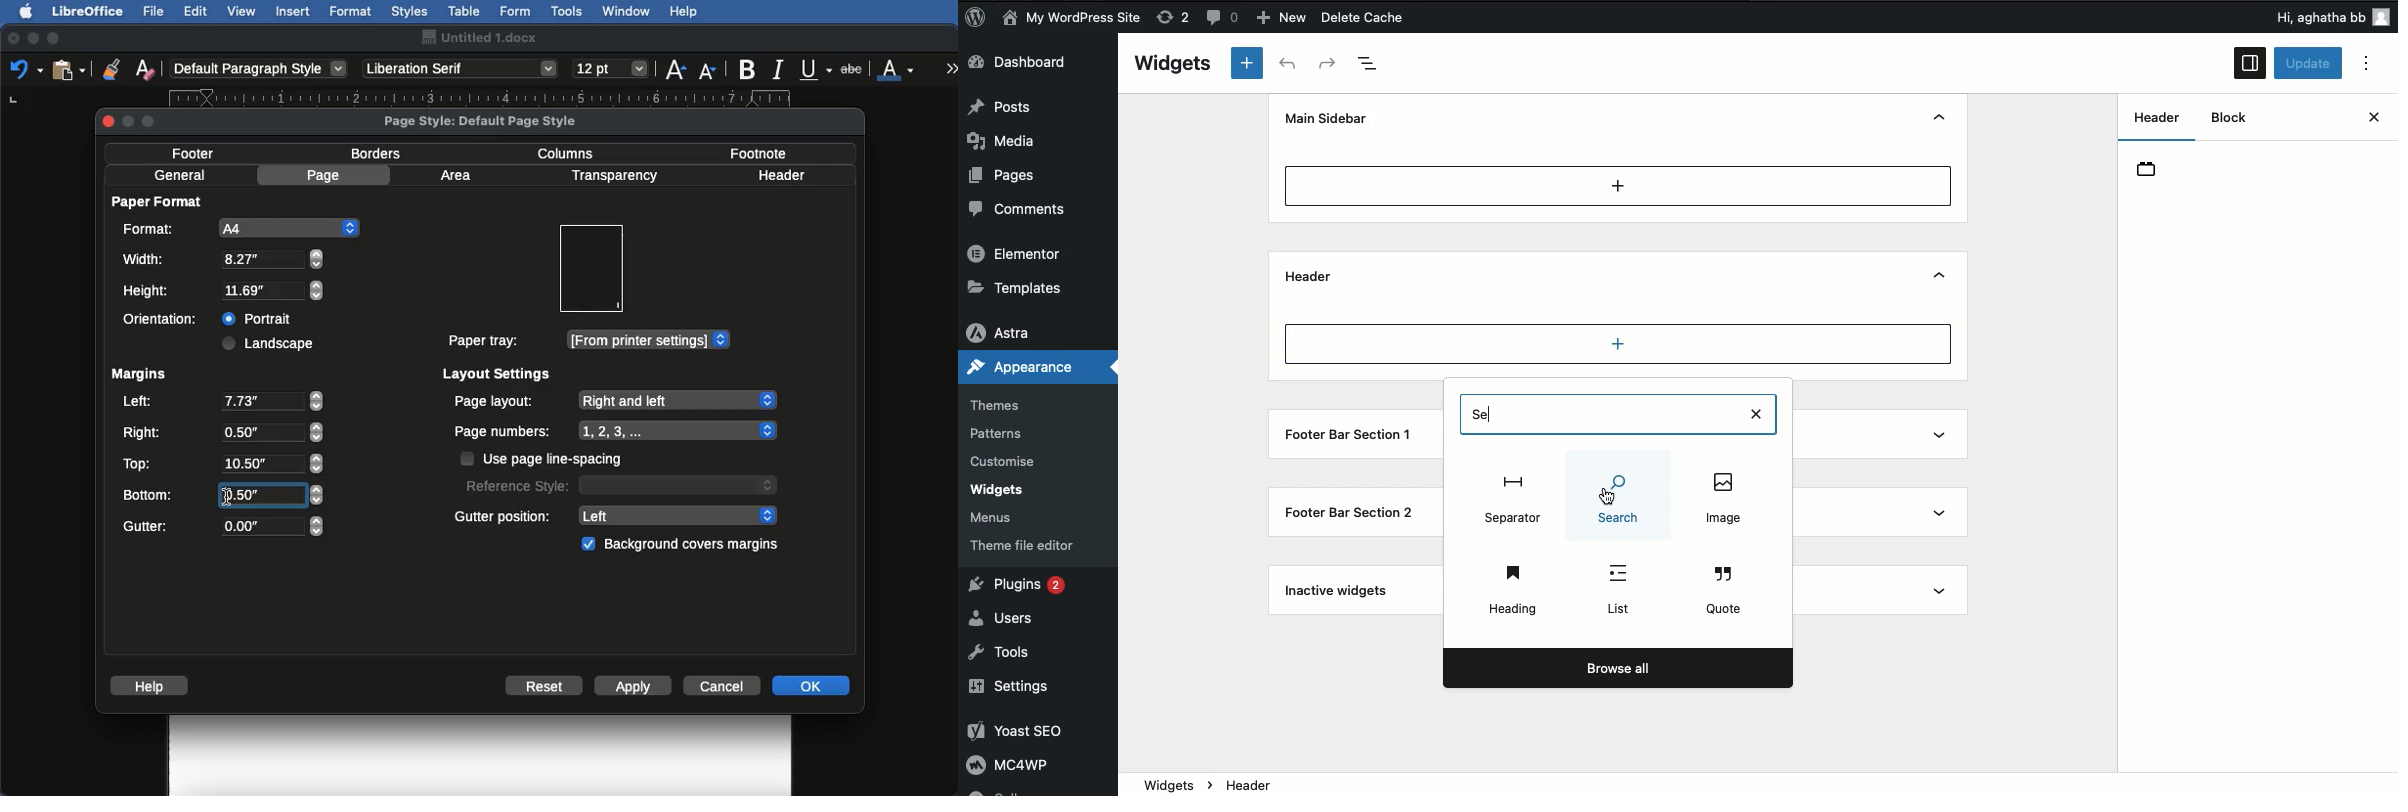 Image resolution: width=2408 pixels, height=812 pixels. Describe the element at coordinates (2309, 64) in the screenshot. I see `Update` at that location.